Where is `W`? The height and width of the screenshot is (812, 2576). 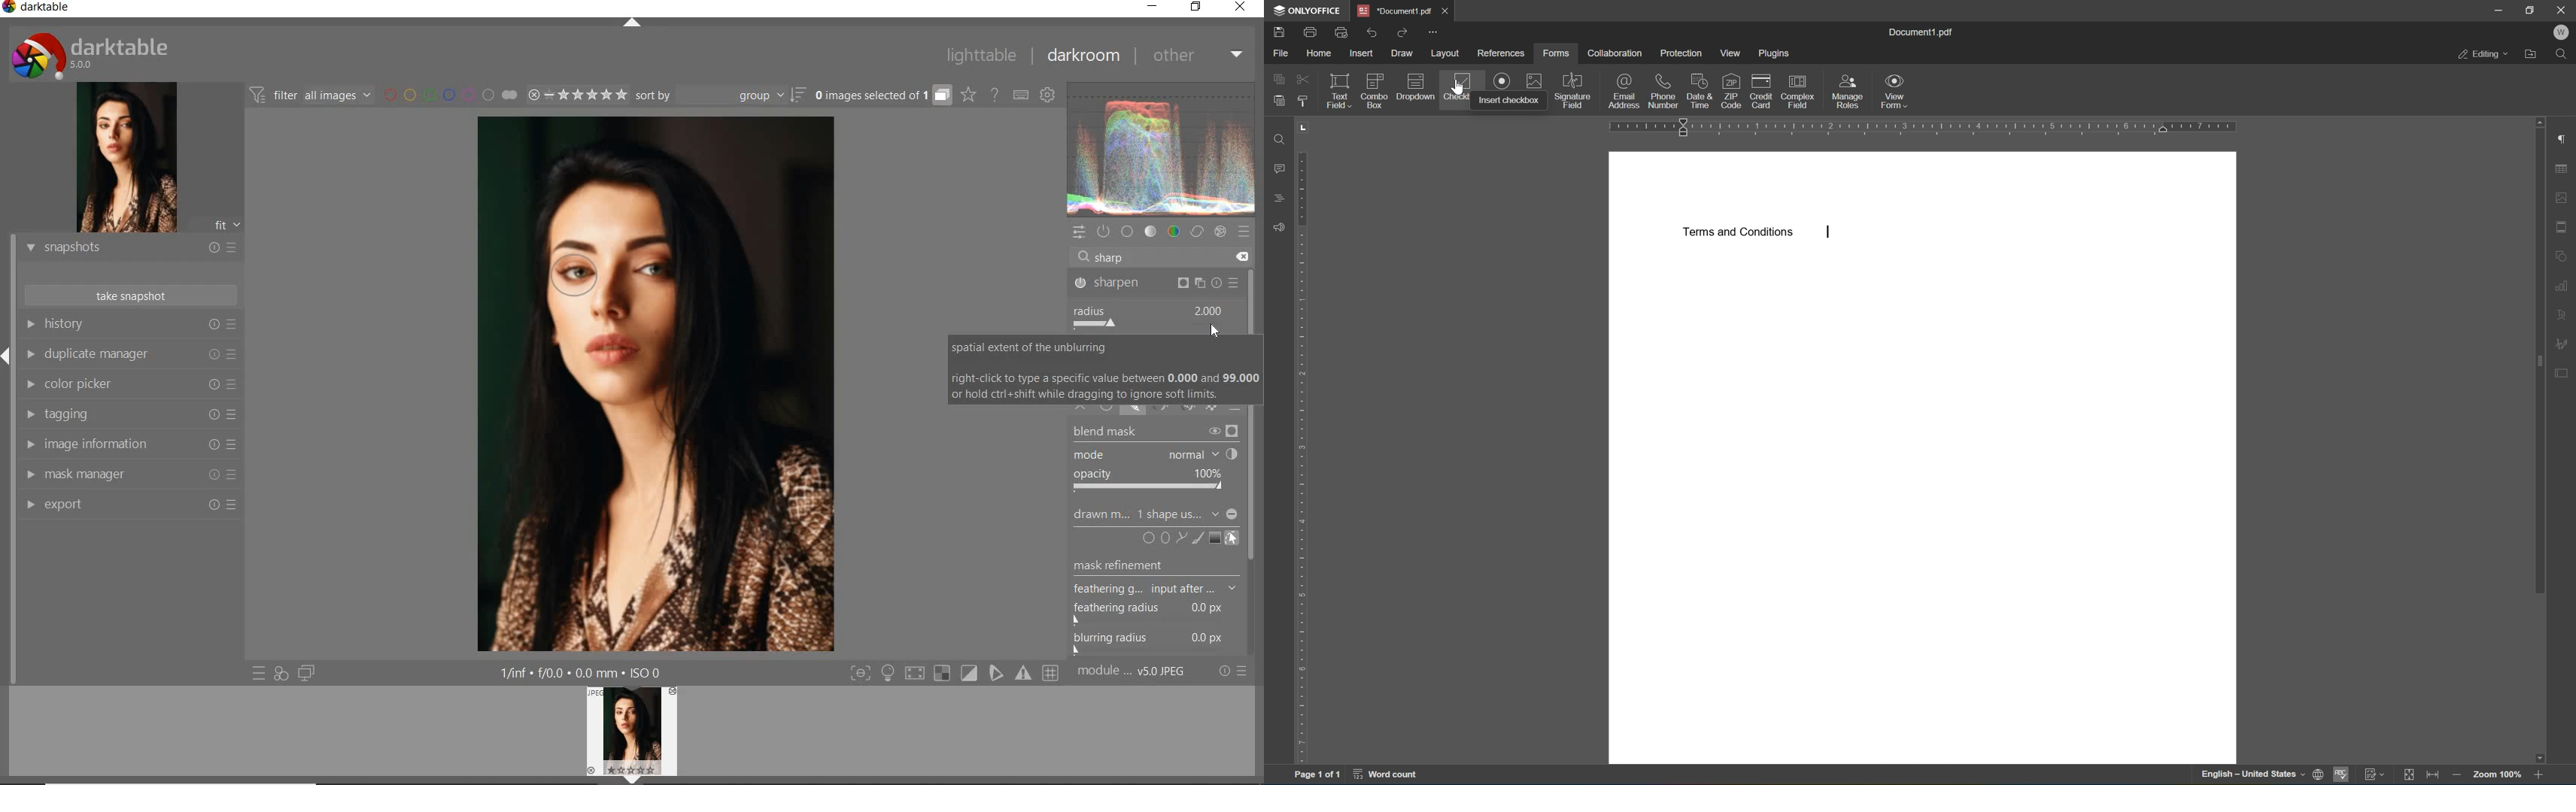 W is located at coordinates (2565, 32).